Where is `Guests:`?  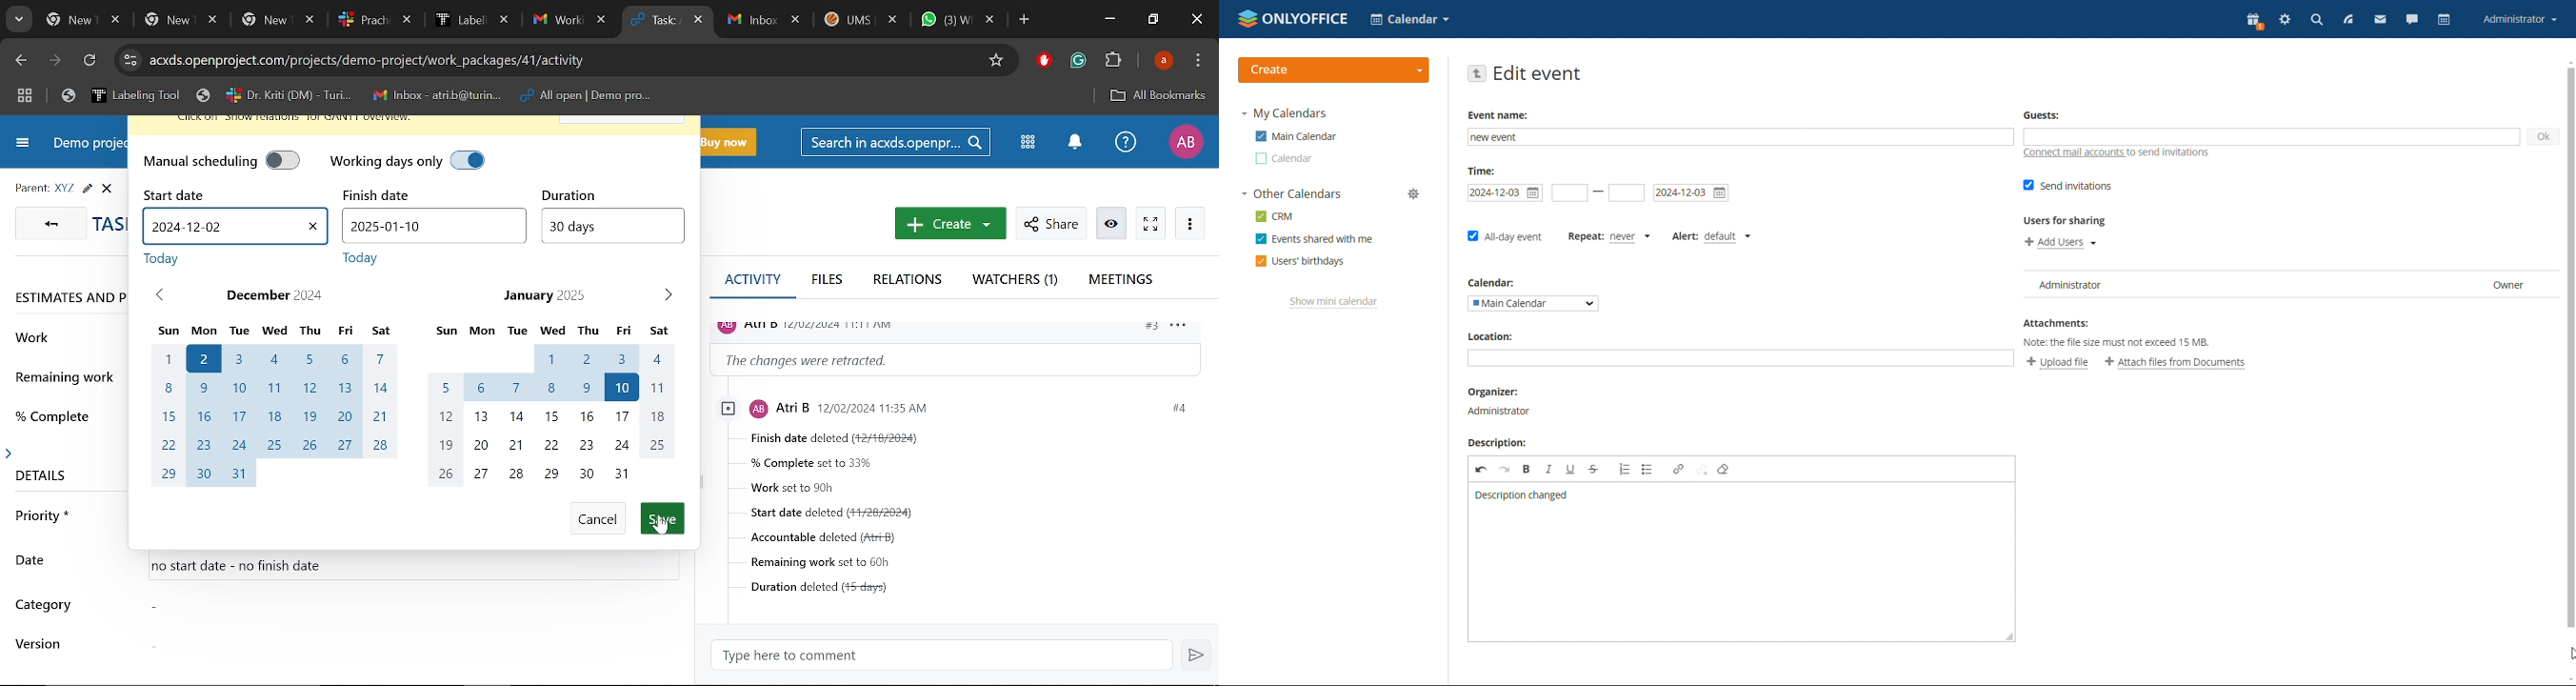 Guests: is located at coordinates (2044, 115).